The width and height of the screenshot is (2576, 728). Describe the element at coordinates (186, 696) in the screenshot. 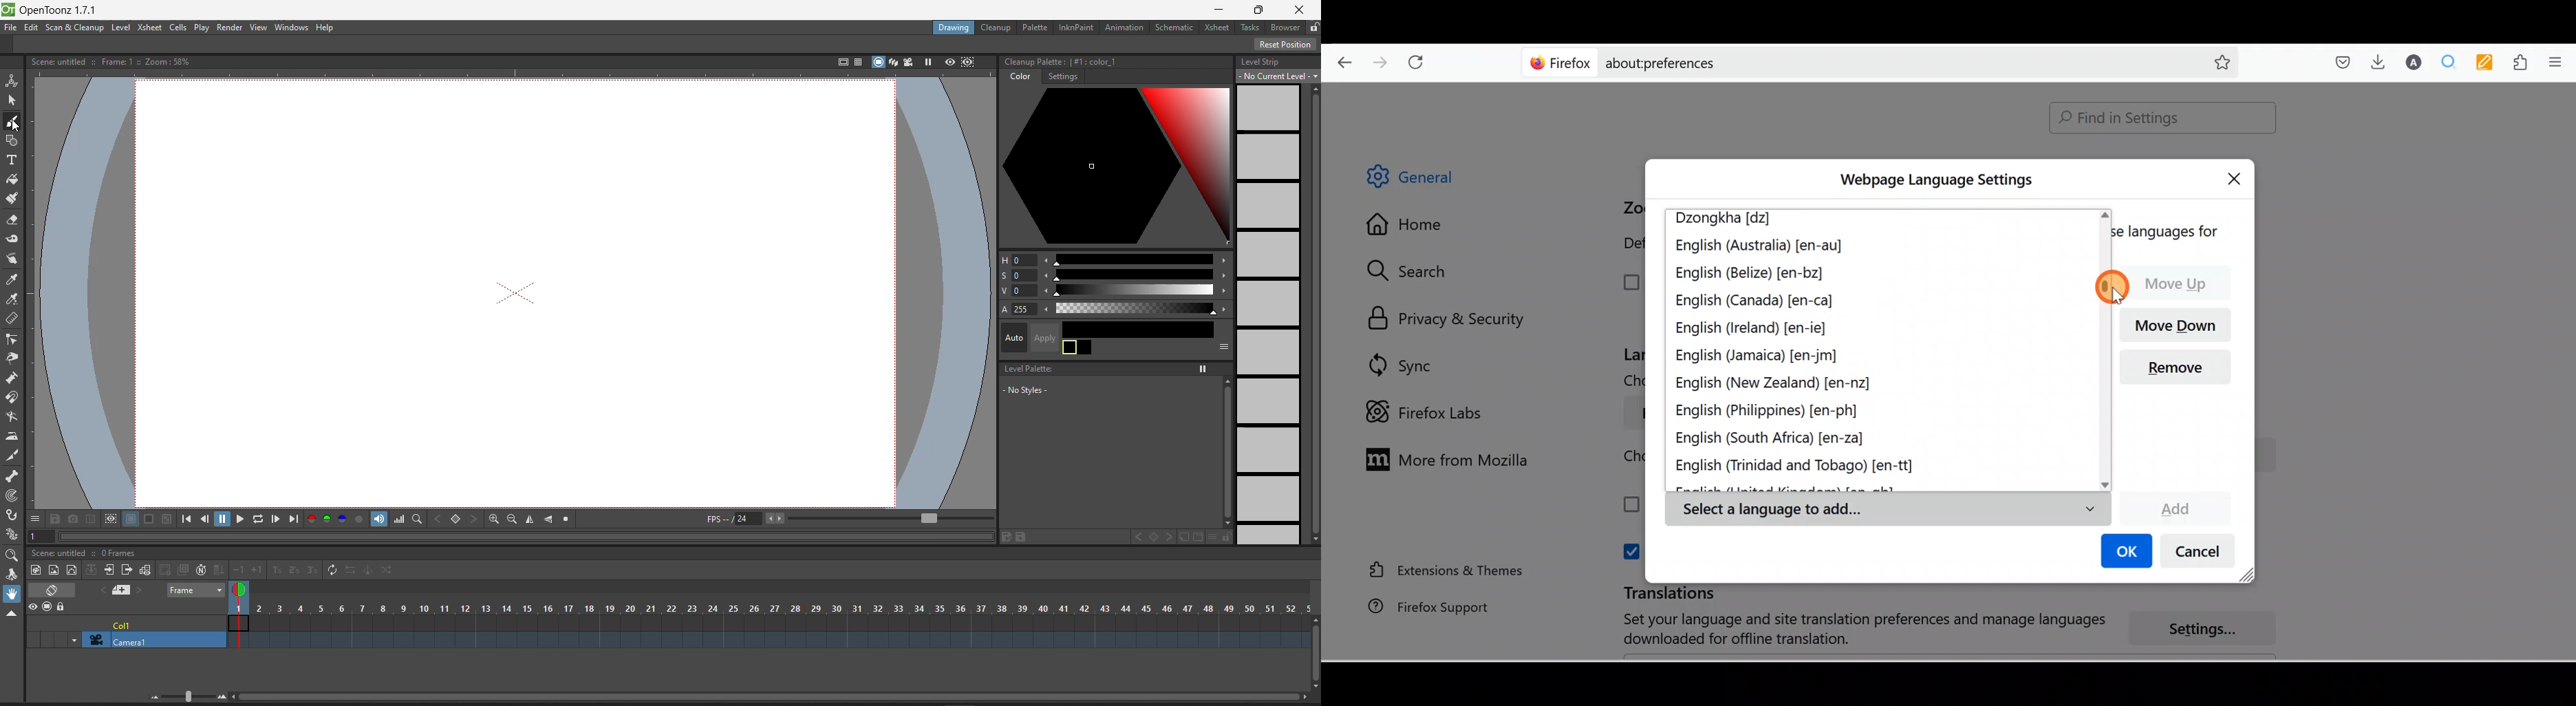

I see `slider` at that location.